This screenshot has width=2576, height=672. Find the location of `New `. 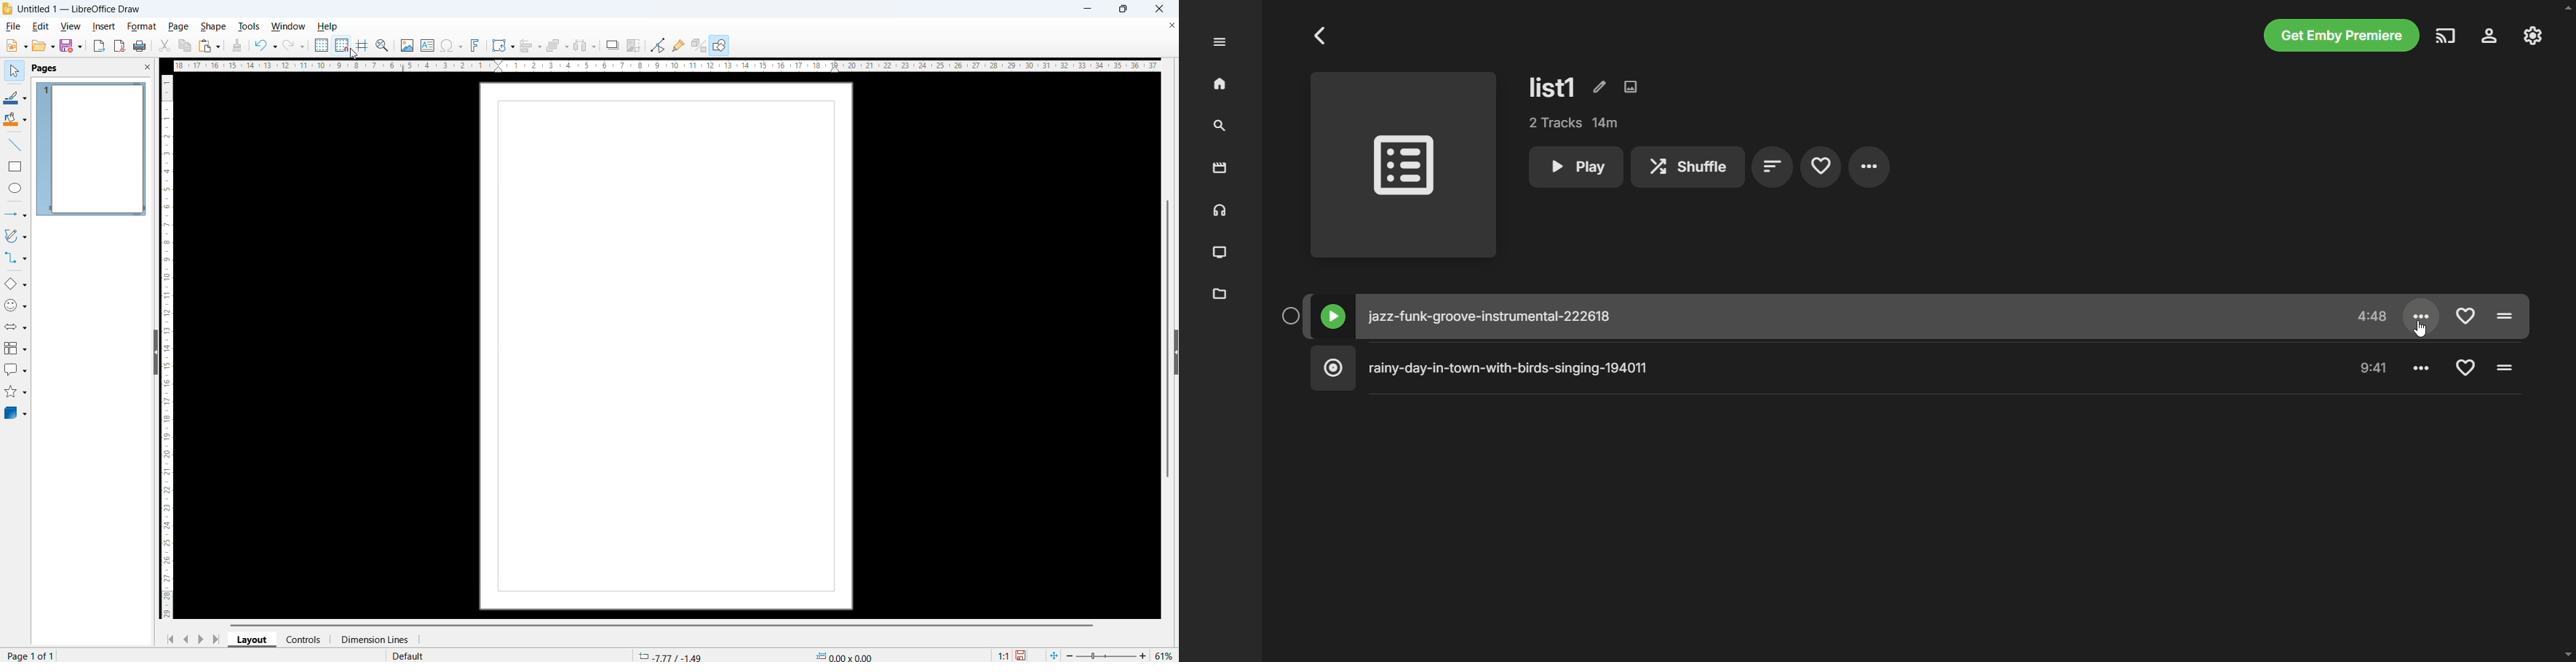

New  is located at coordinates (17, 45).